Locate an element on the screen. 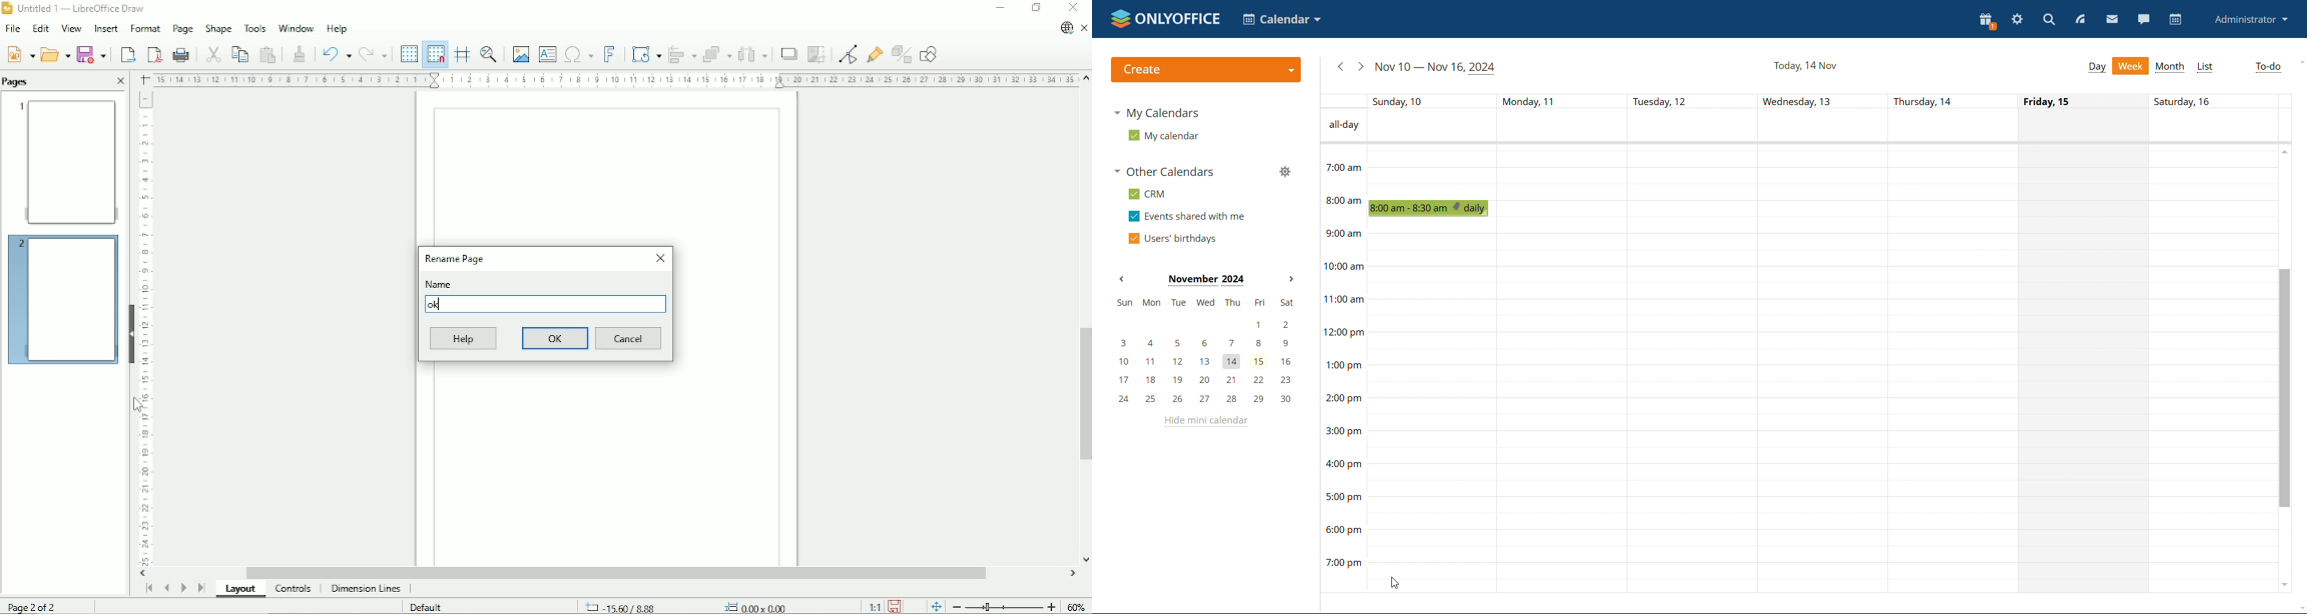  next week is located at coordinates (1360, 66).